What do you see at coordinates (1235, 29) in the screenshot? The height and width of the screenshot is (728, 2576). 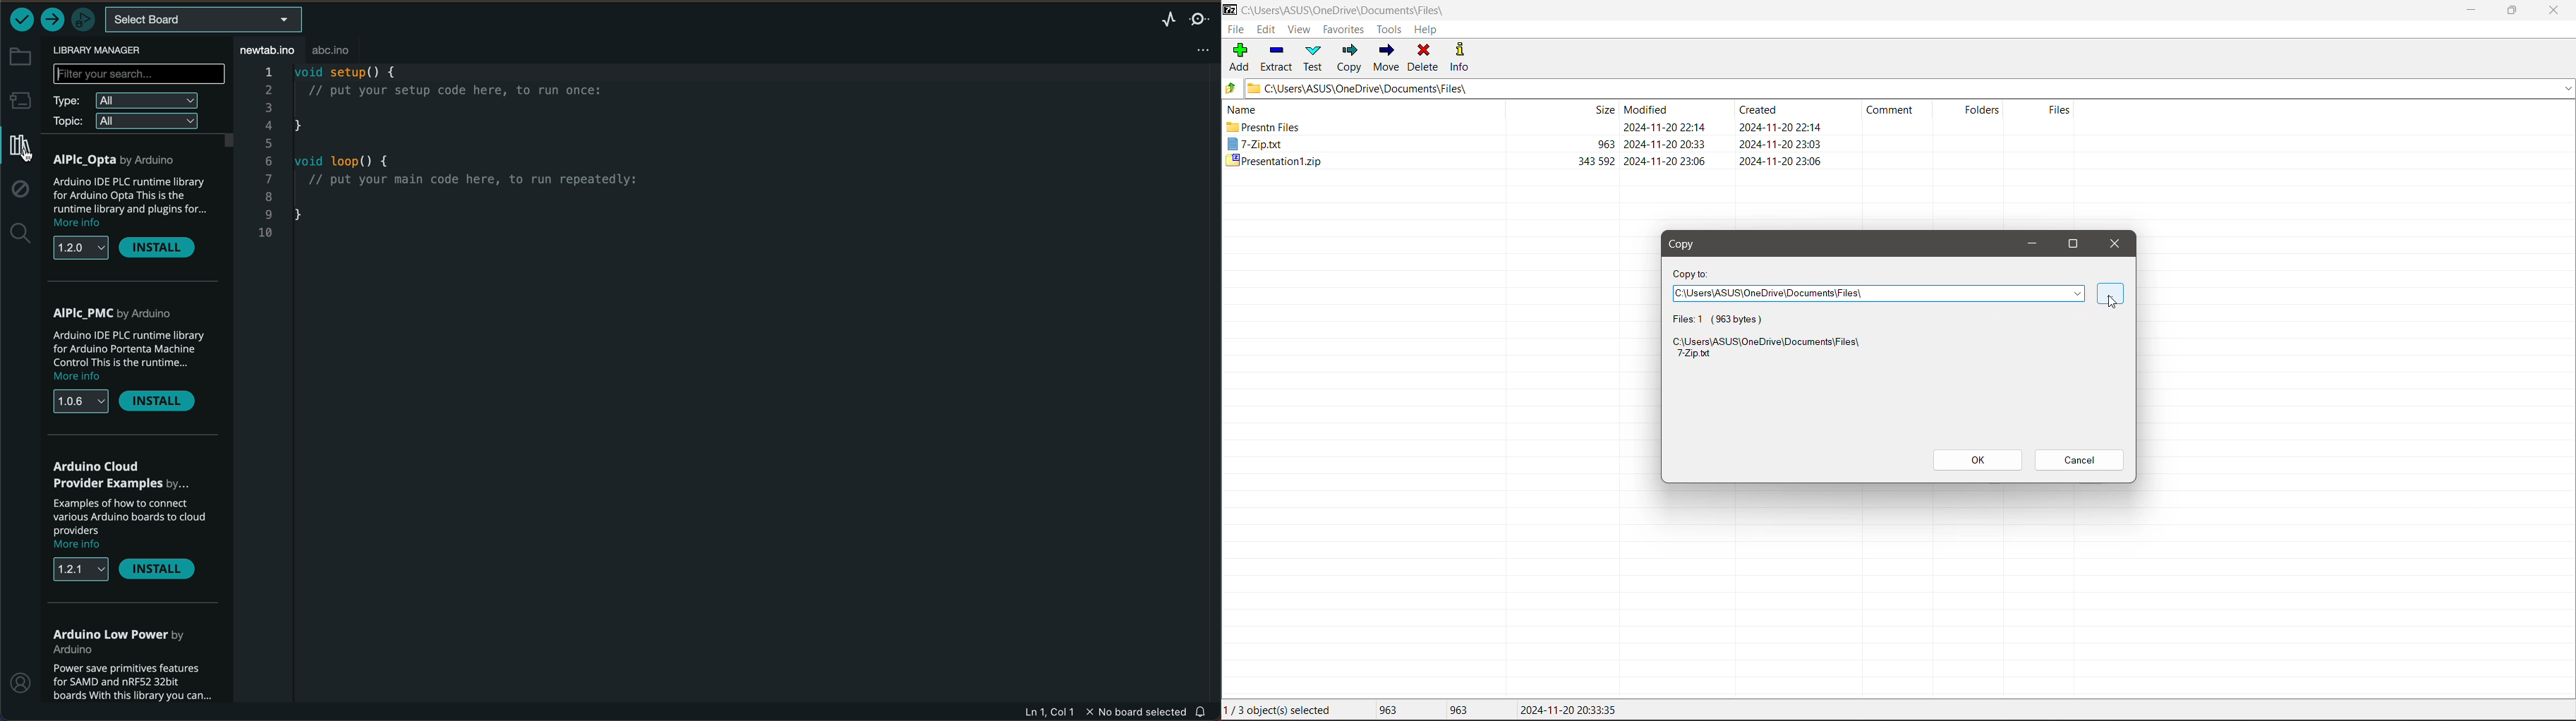 I see `File` at bounding box center [1235, 29].